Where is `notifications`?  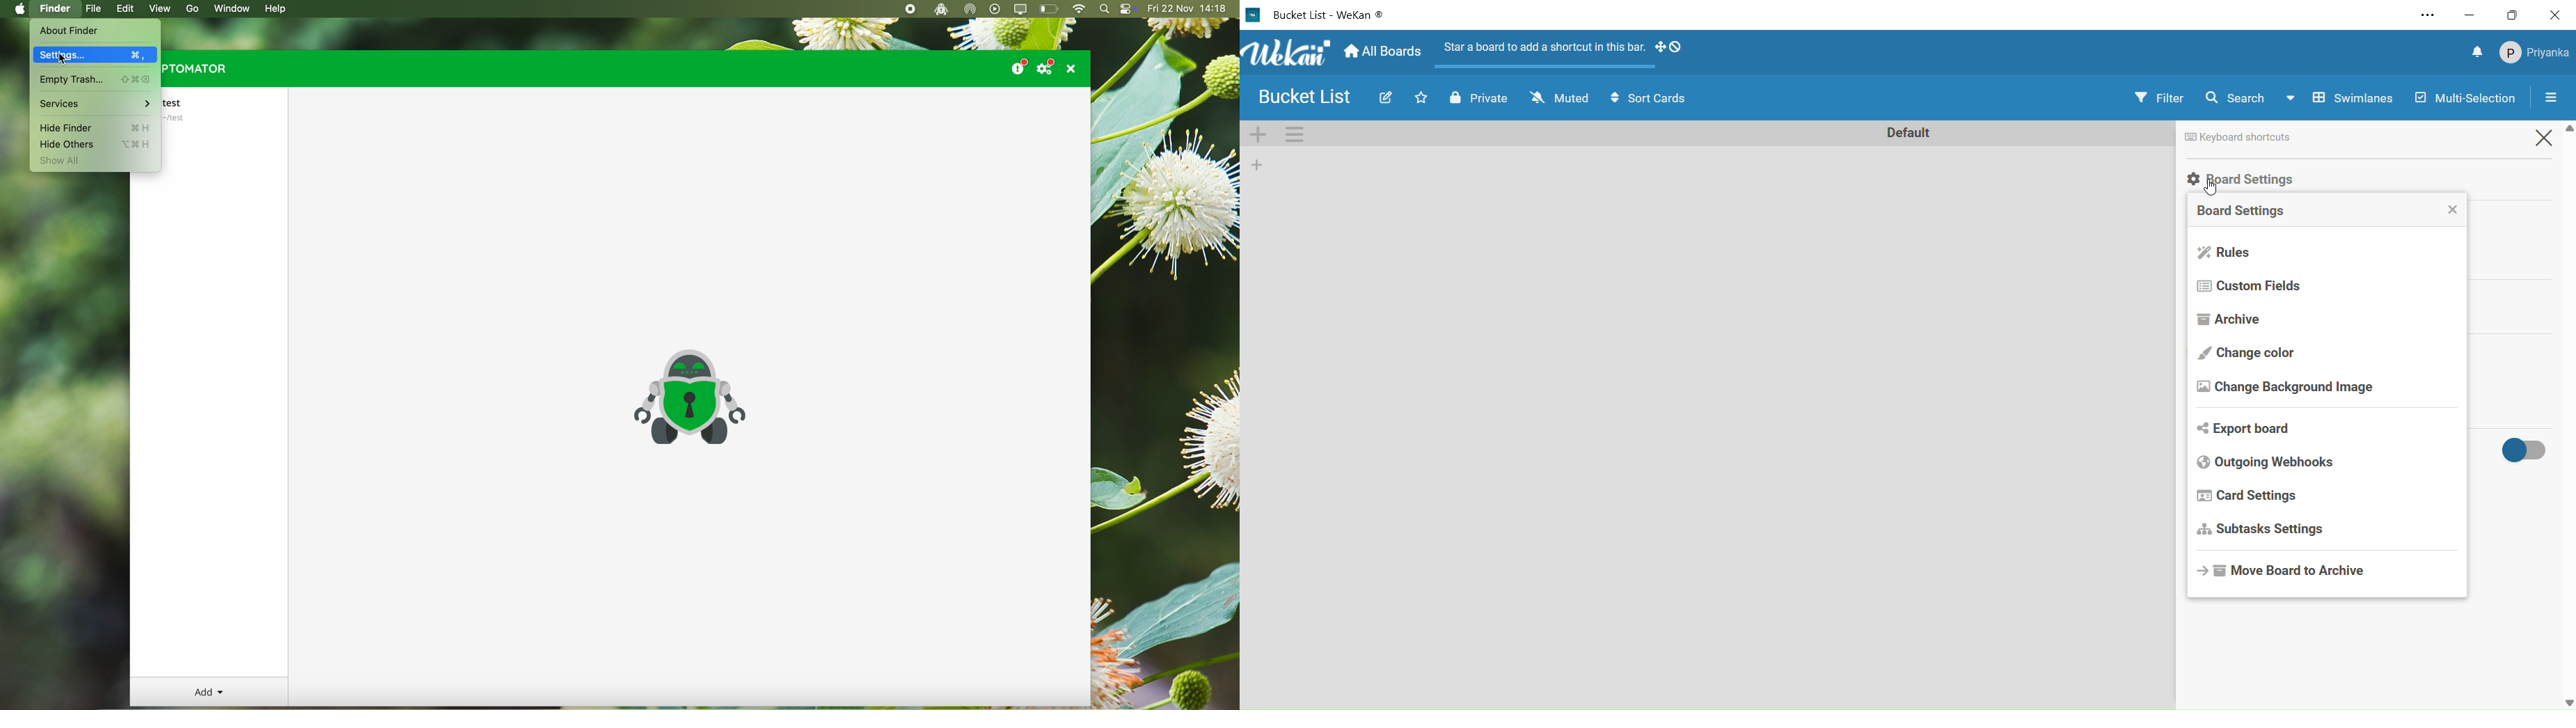
notifications is located at coordinates (2477, 52).